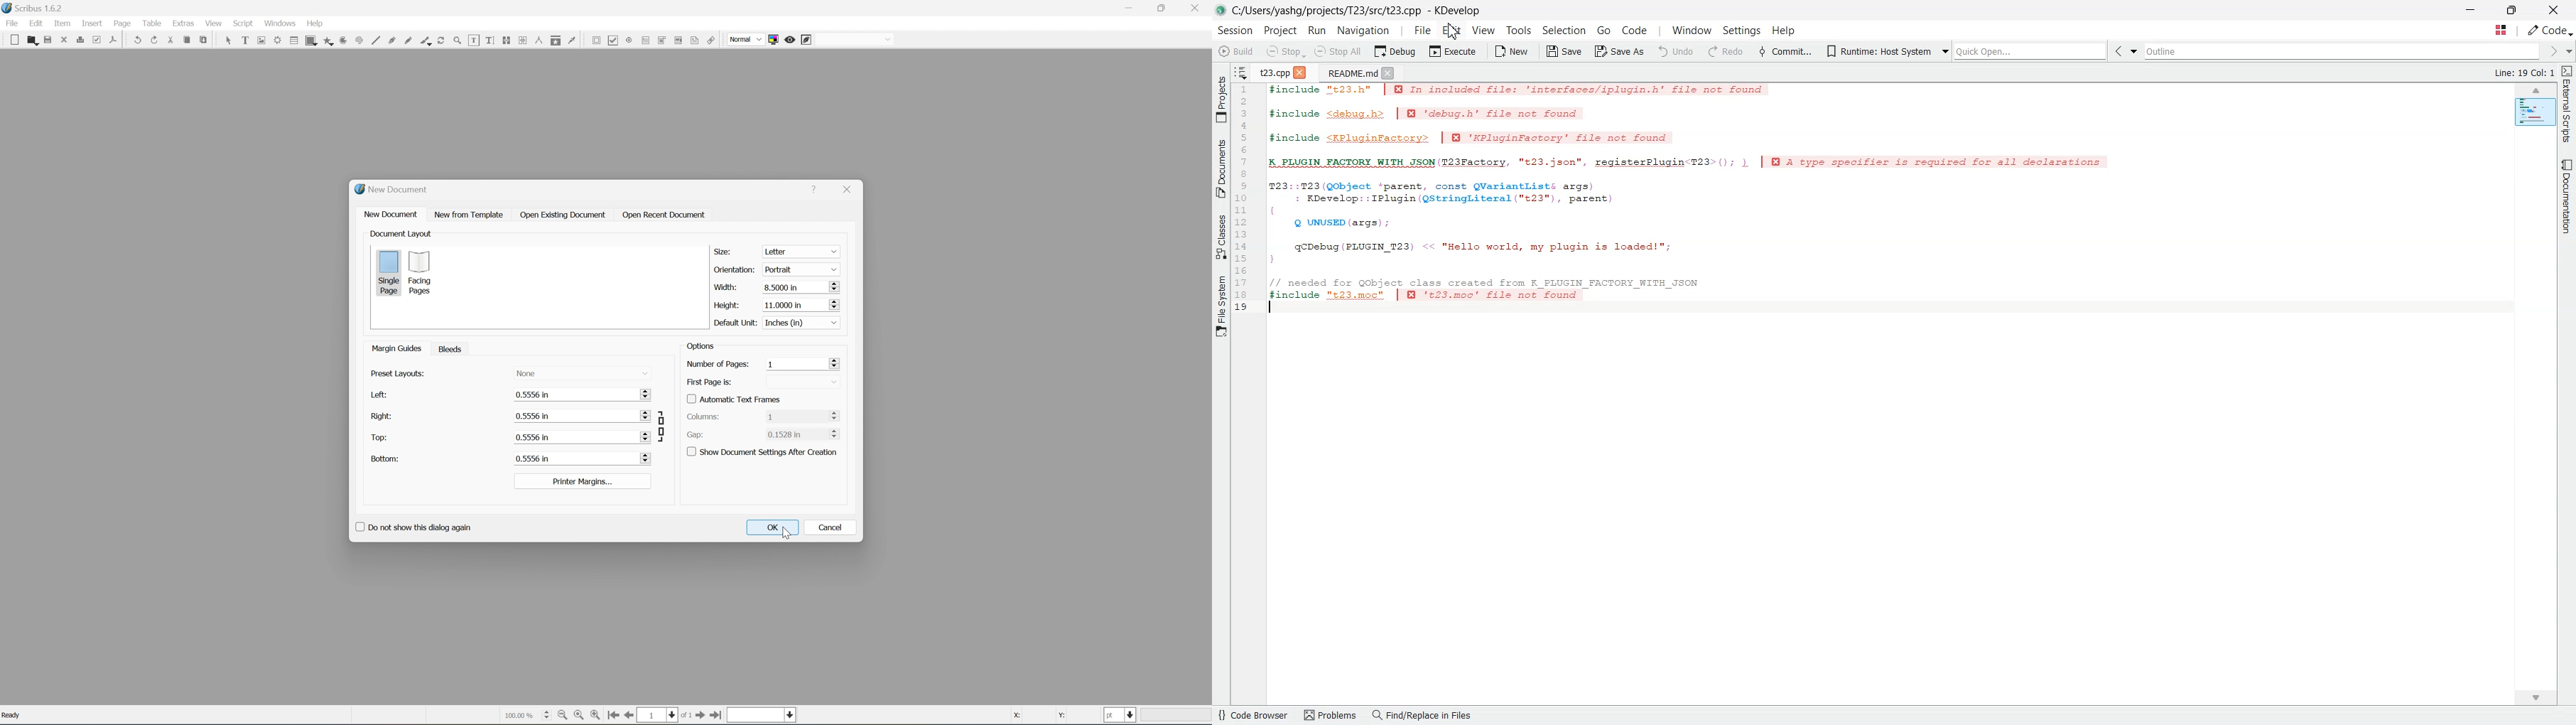 This screenshot has width=2576, height=728. I want to click on portrait, so click(803, 270).